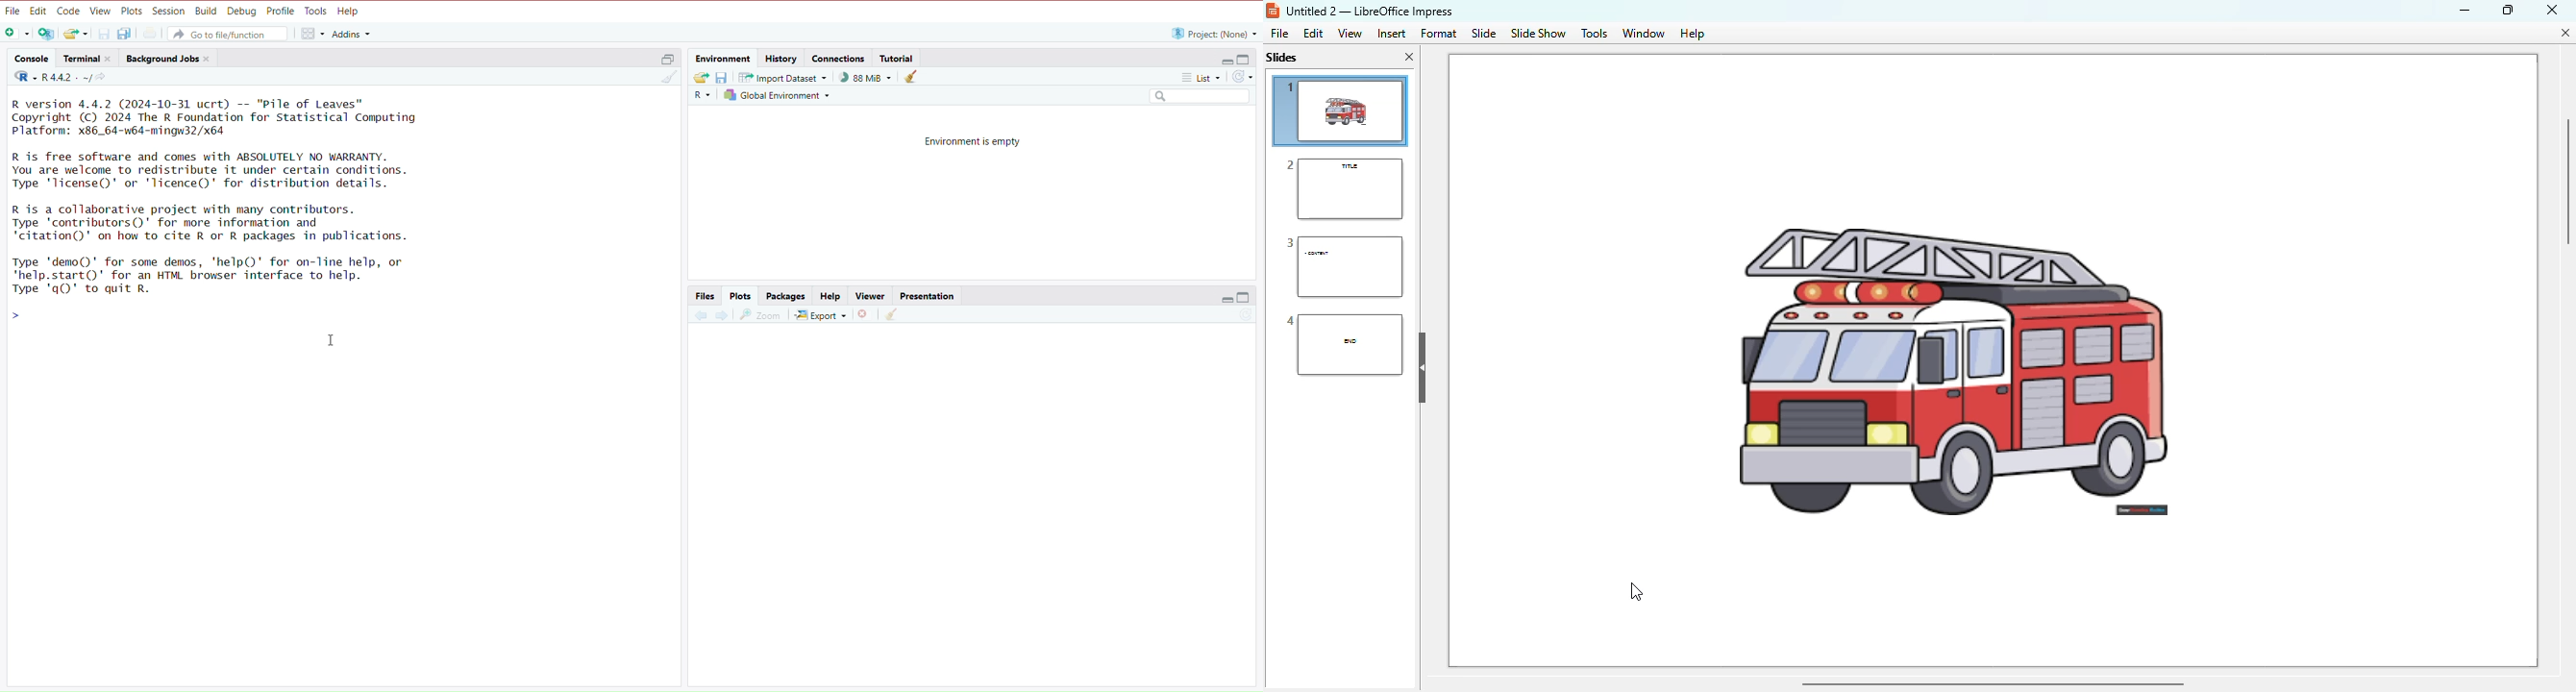 The image size is (2576, 700). I want to click on remove current plot, so click(863, 316).